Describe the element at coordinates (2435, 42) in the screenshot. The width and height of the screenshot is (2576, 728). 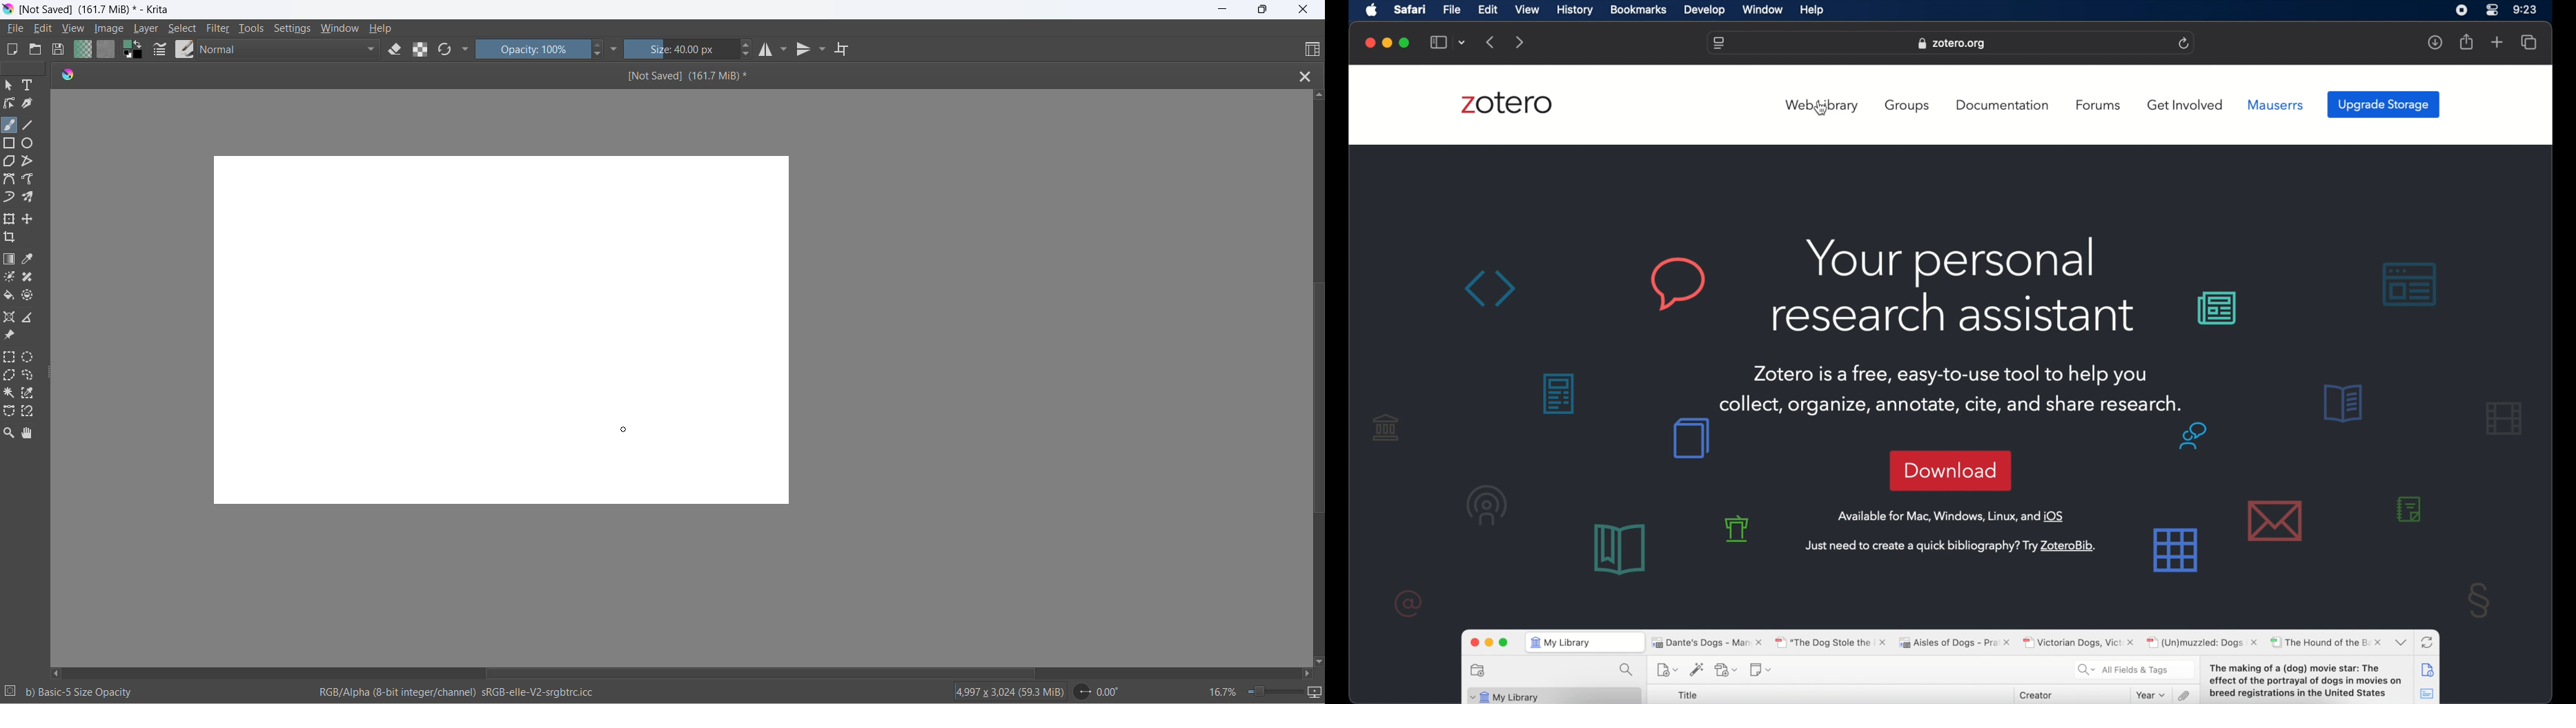
I see `downloads` at that location.